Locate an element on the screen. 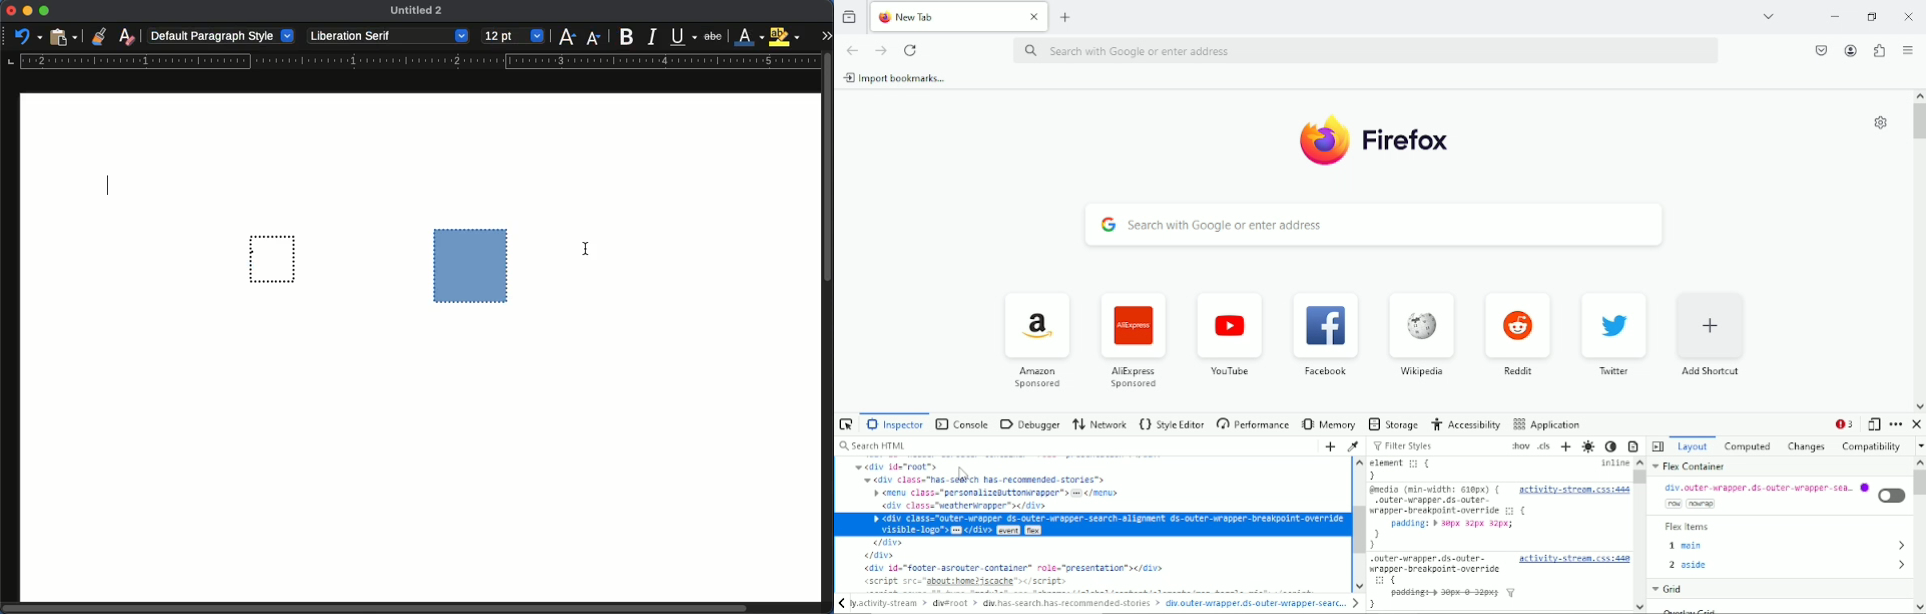 The image size is (1932, 616). underline is located at coordinates (685, 38).